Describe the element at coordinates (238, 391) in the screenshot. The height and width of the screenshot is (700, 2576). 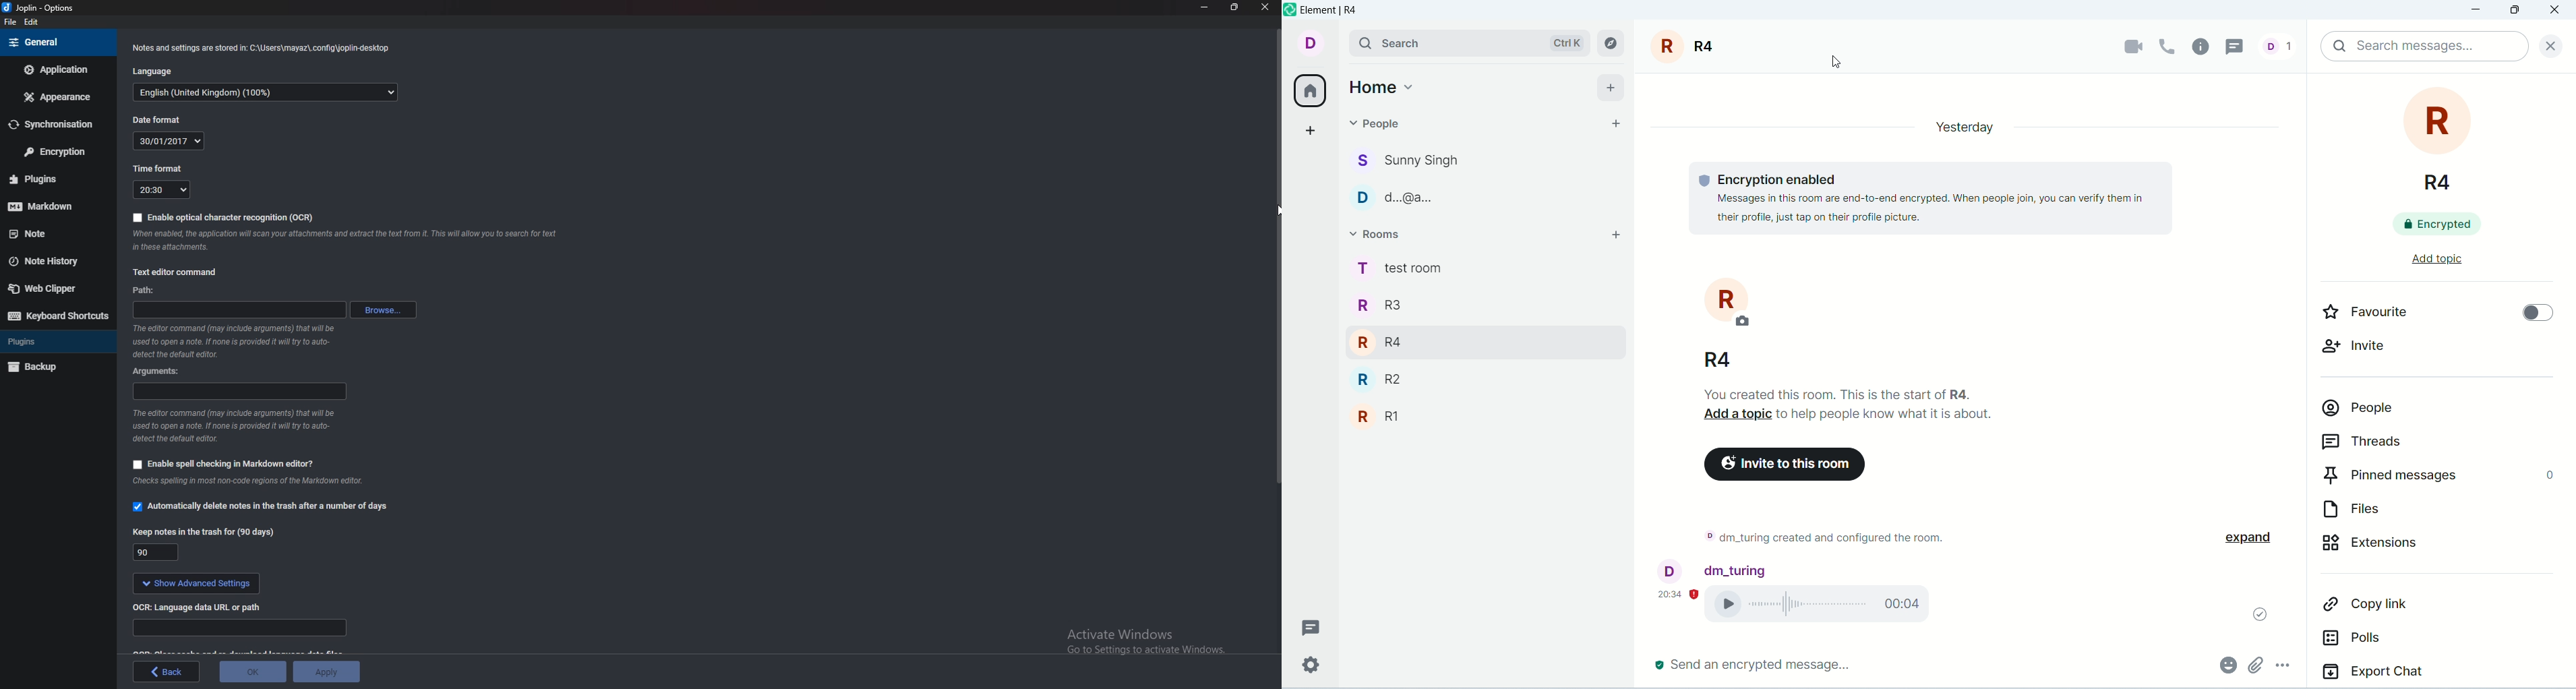
I see `Arguments` at that location.